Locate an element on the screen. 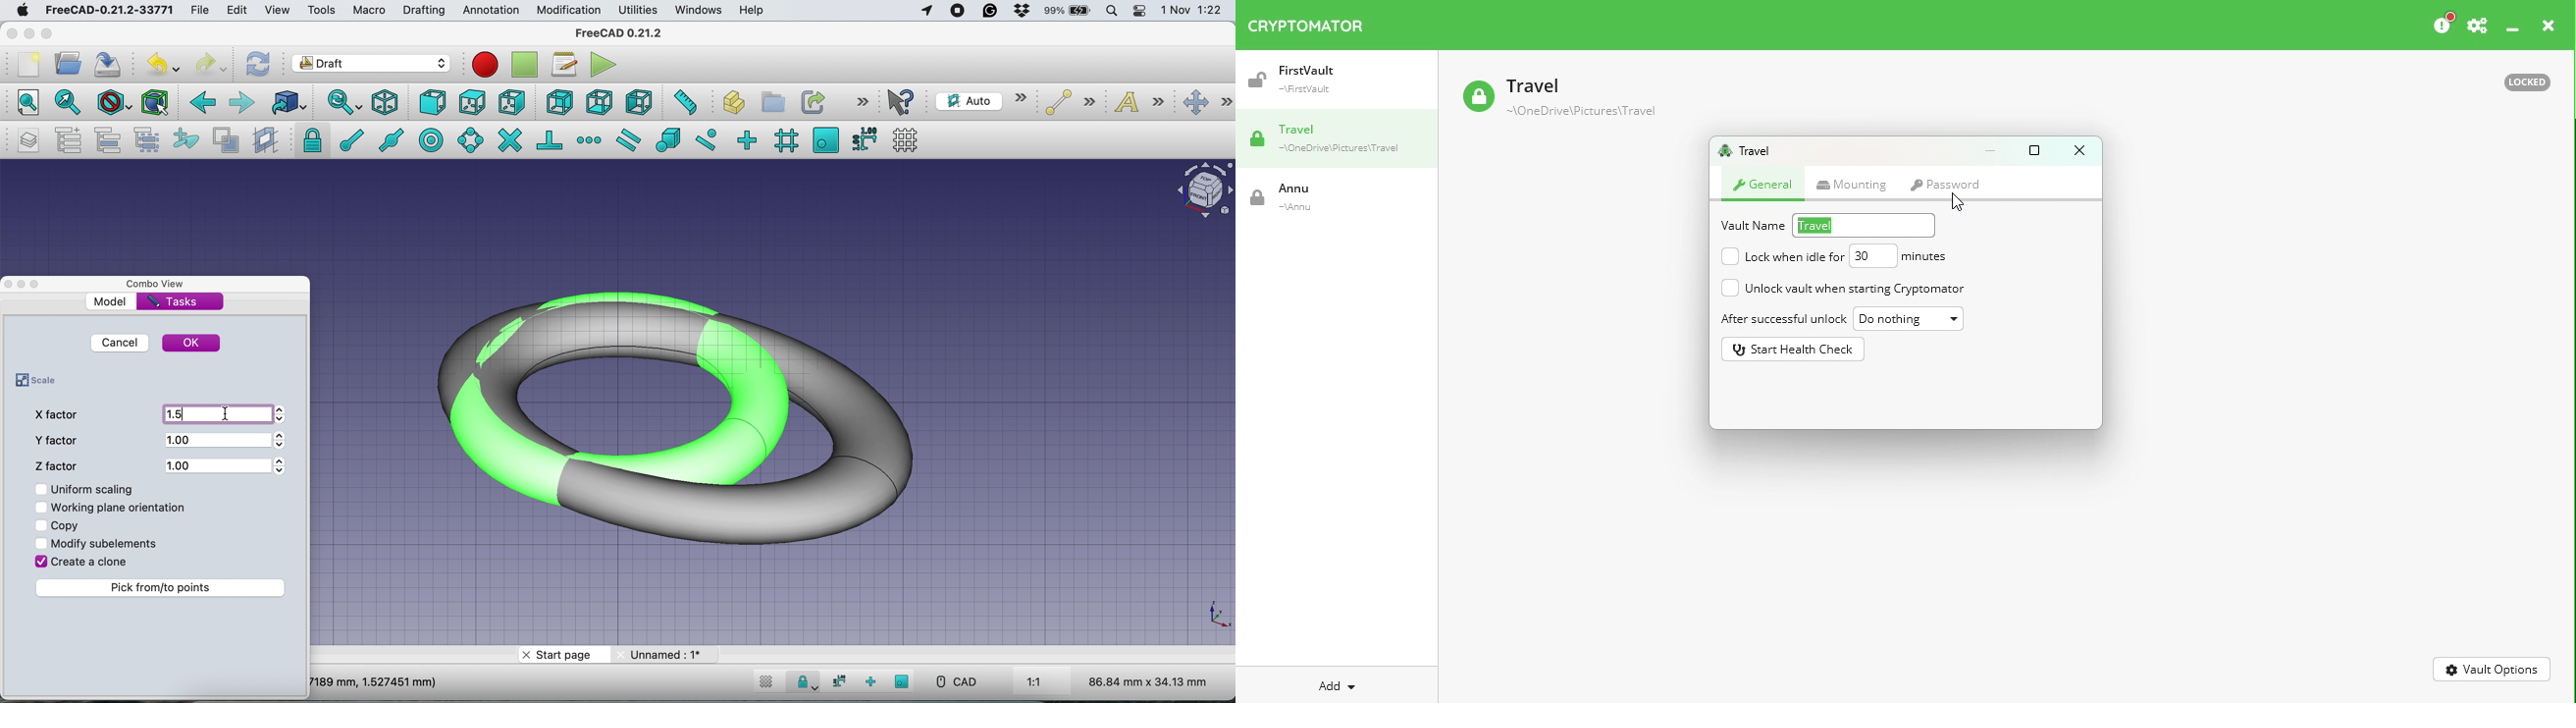 The width and height of the screenshot is (2576, 728). General is located at coordinates (1762, 184).